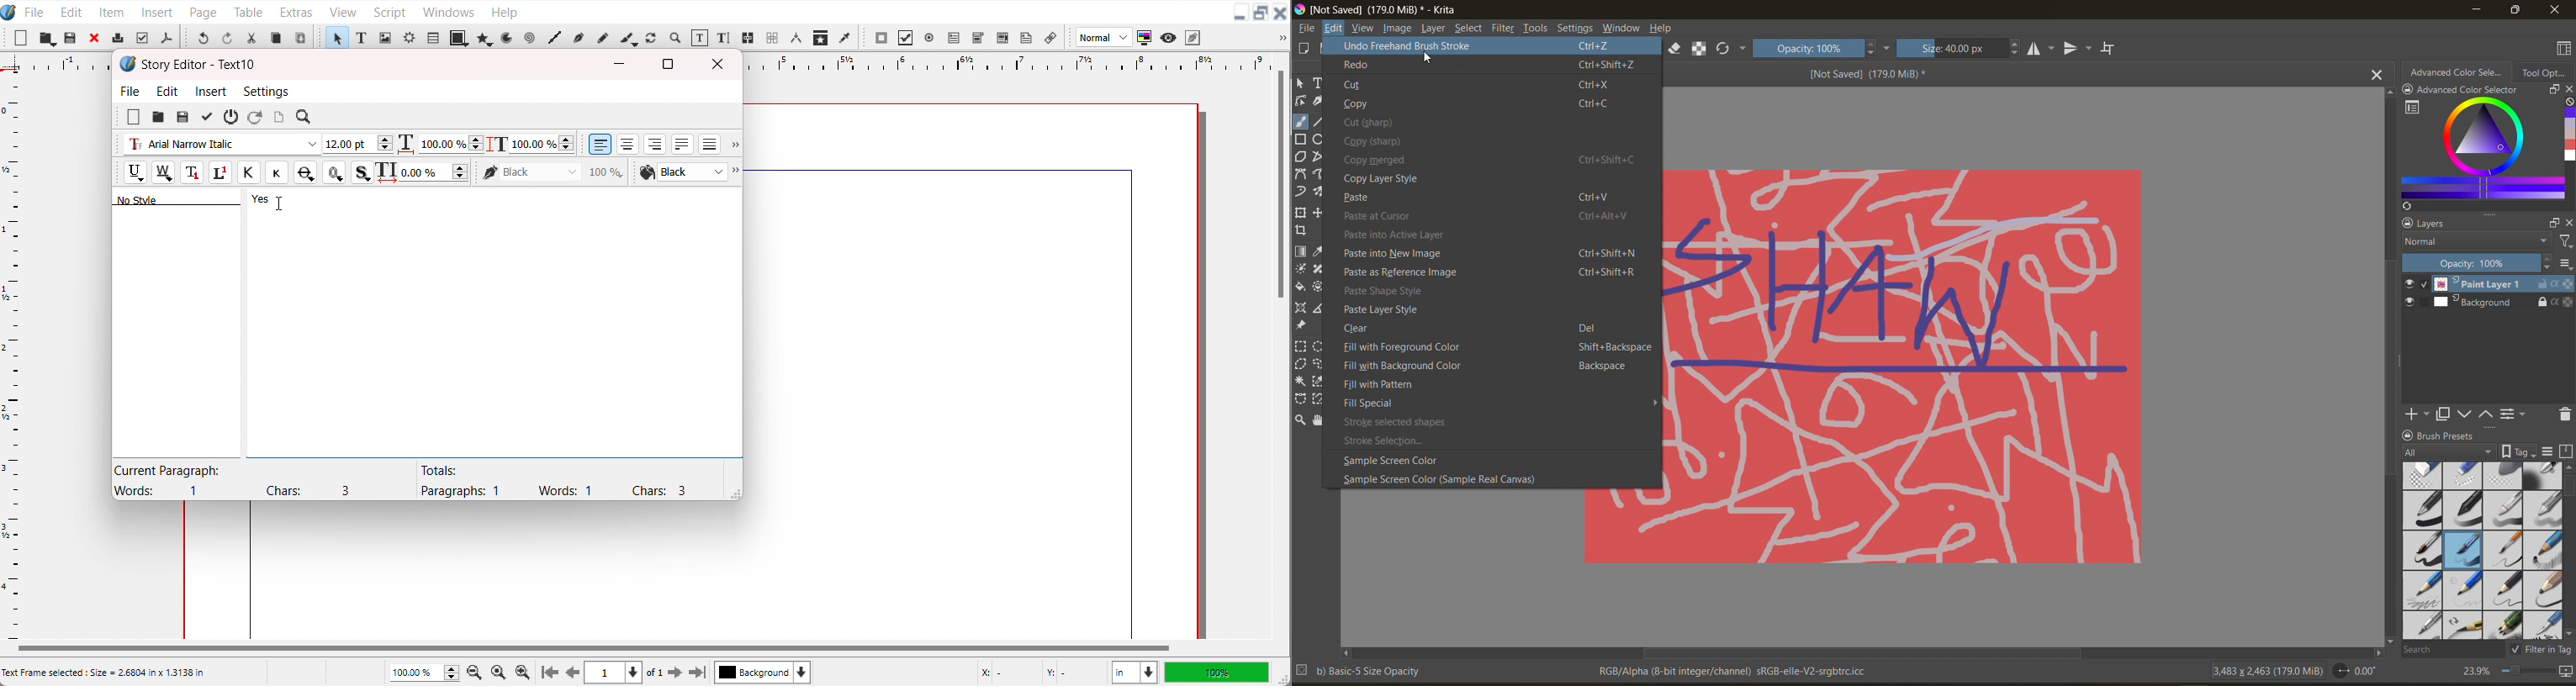 This screenshot has width=2576, height=700. Describe the element at coordinates (362, 172) in the screenshot. I see `Shadowed Text` at that location.